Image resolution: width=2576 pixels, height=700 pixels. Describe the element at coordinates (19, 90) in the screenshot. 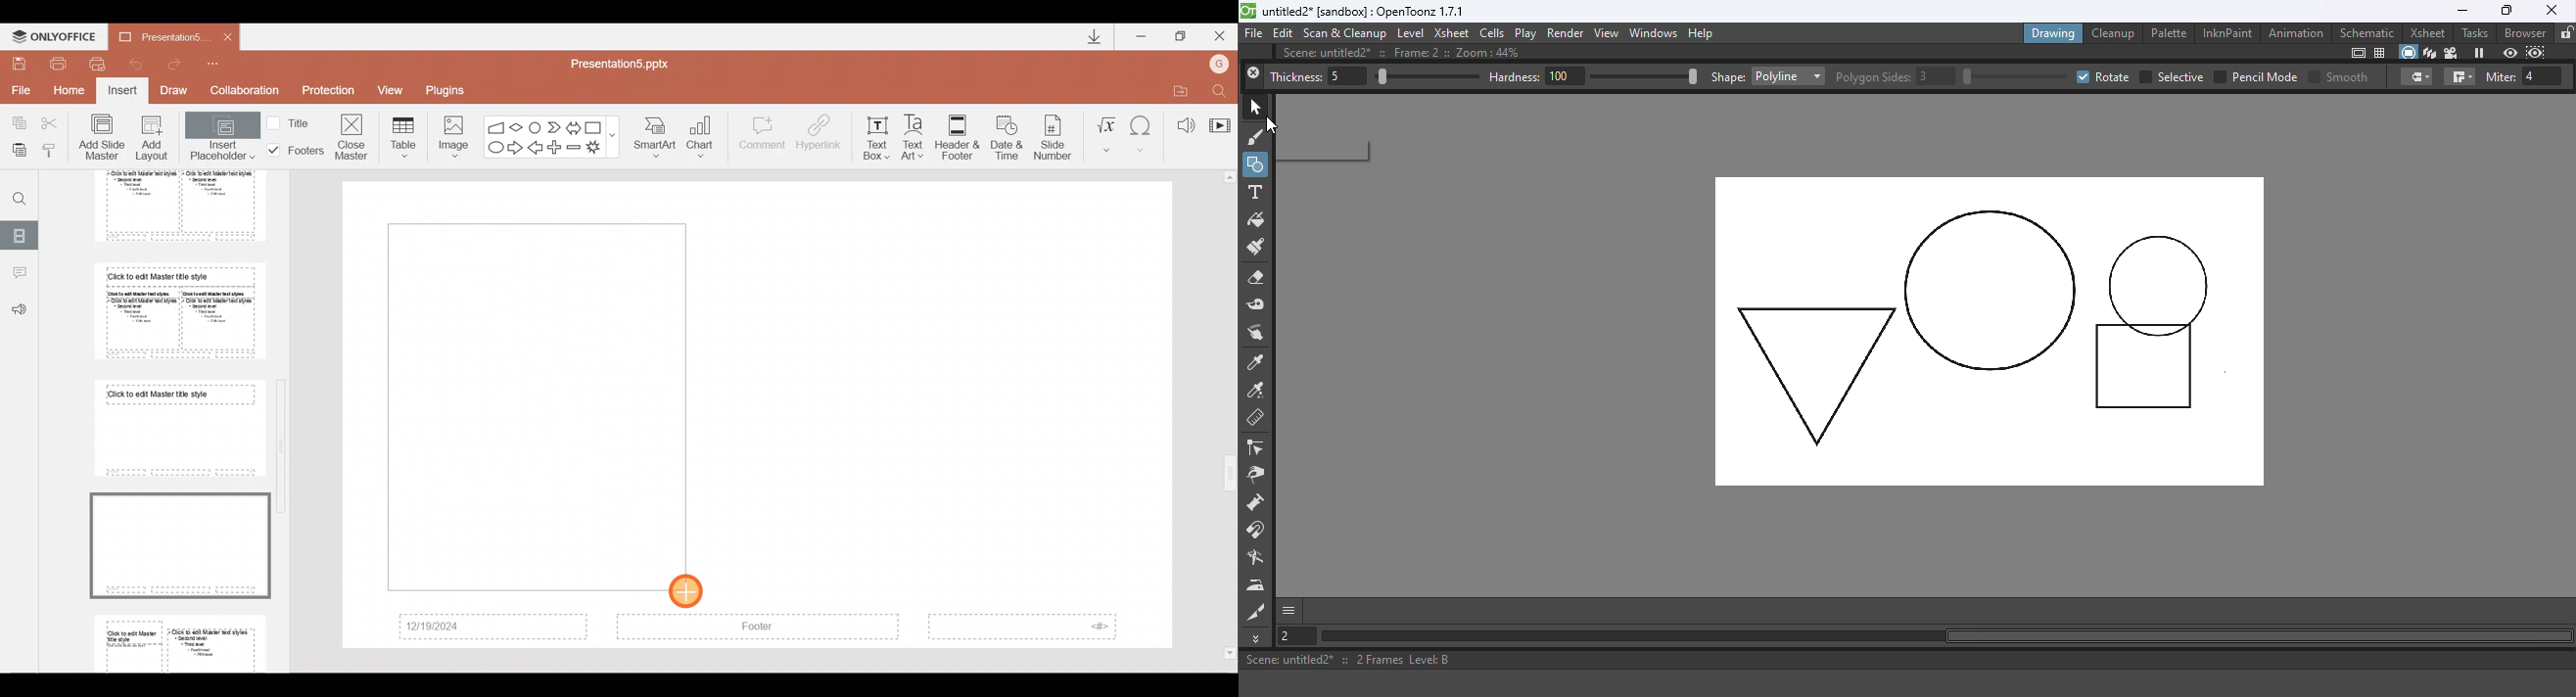

I see `File` at that location.